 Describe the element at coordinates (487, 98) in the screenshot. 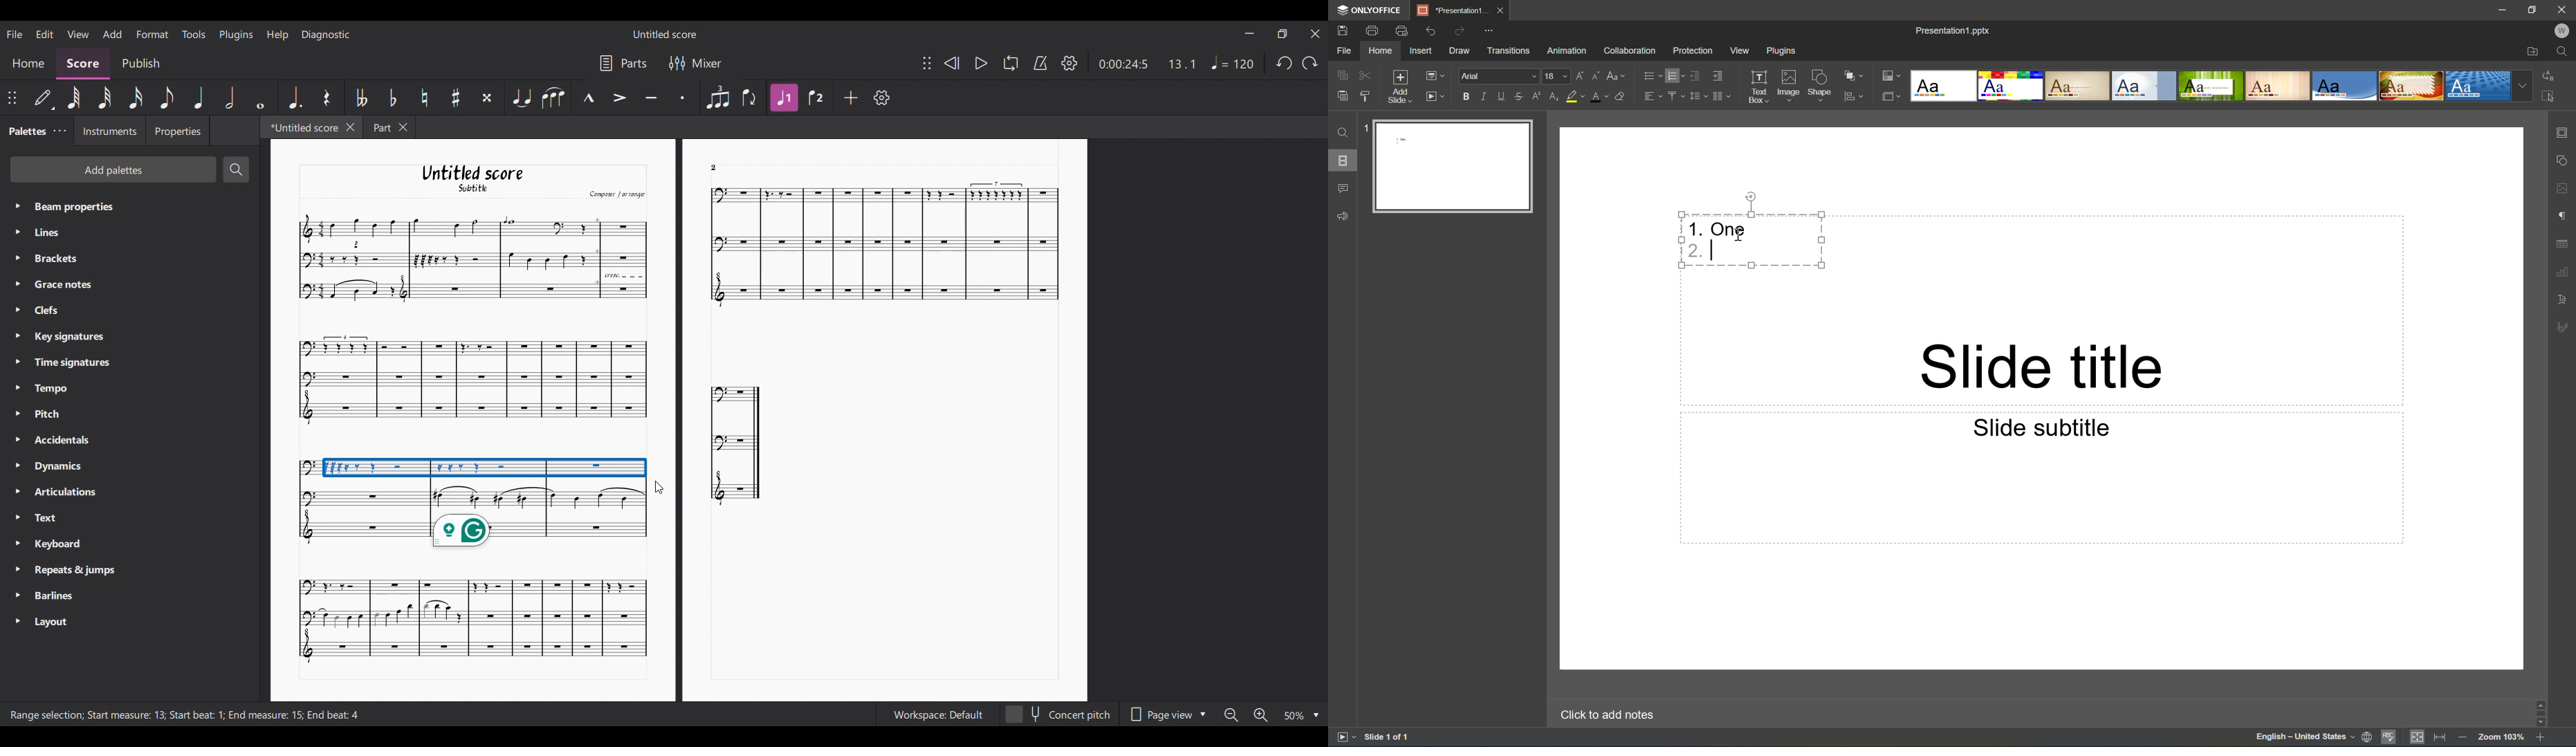

I see `Toggle double sharp` at that location.